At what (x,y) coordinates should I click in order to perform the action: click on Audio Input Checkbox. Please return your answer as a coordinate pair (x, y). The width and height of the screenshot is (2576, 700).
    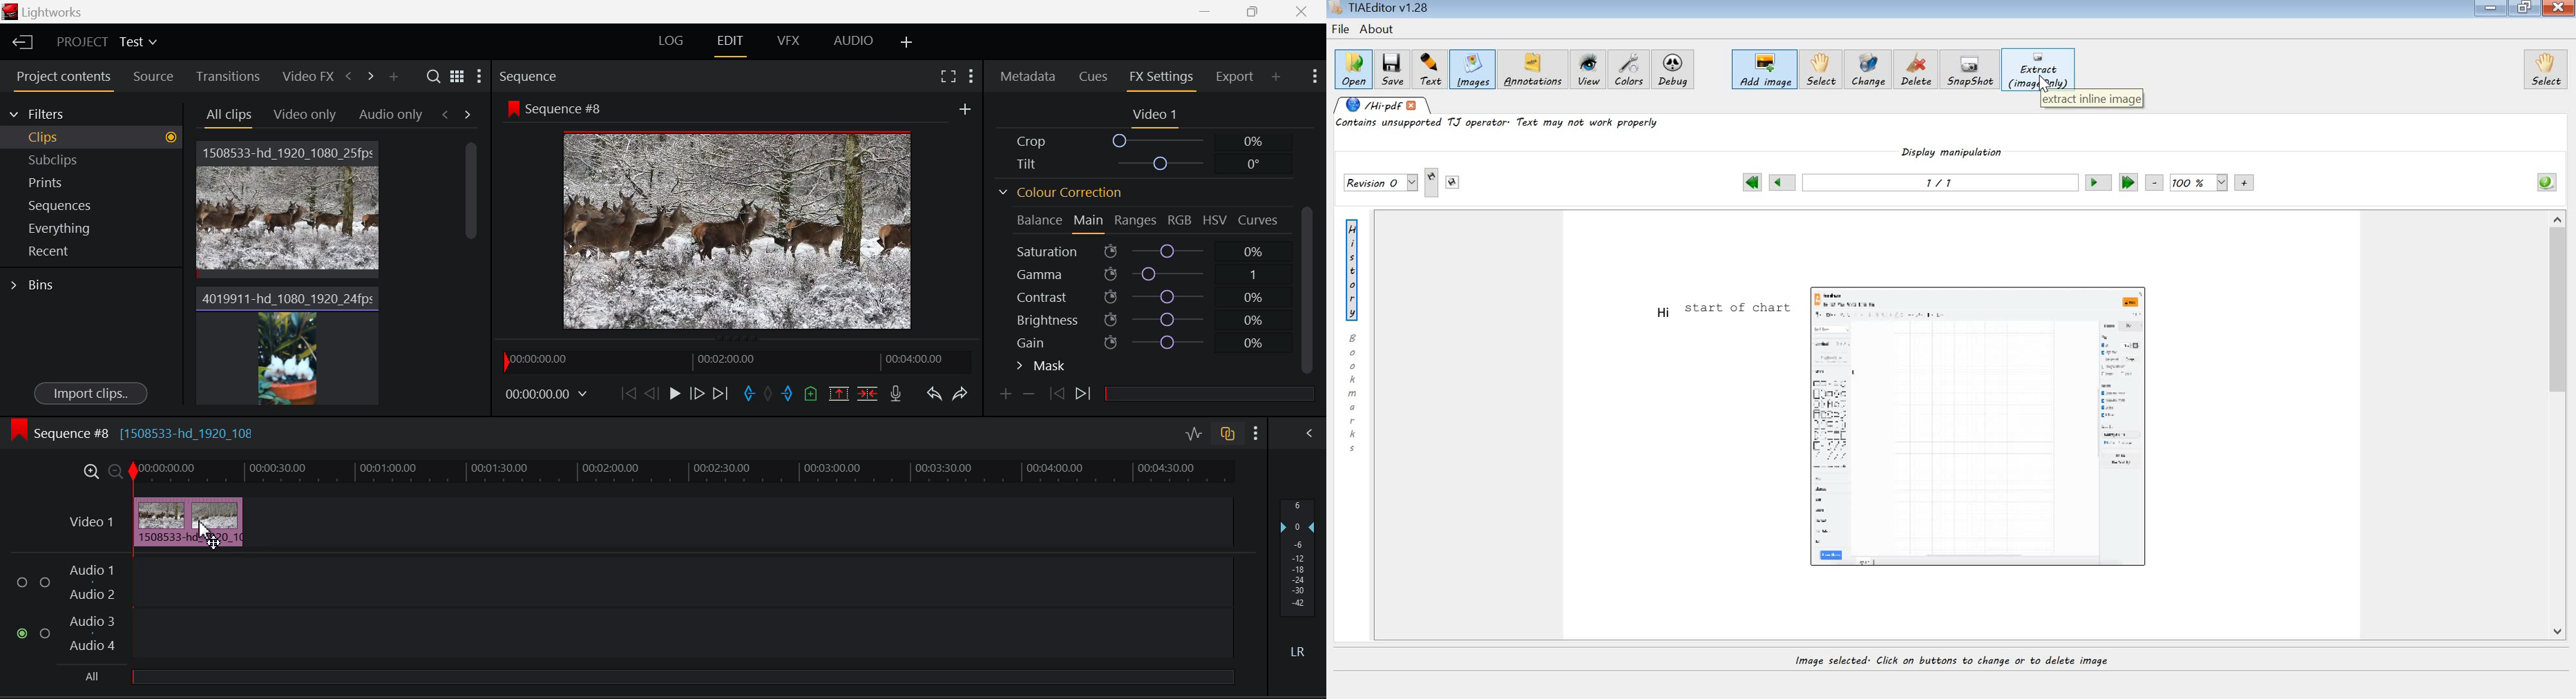
    Looking at the image, I should click on (21, 583).